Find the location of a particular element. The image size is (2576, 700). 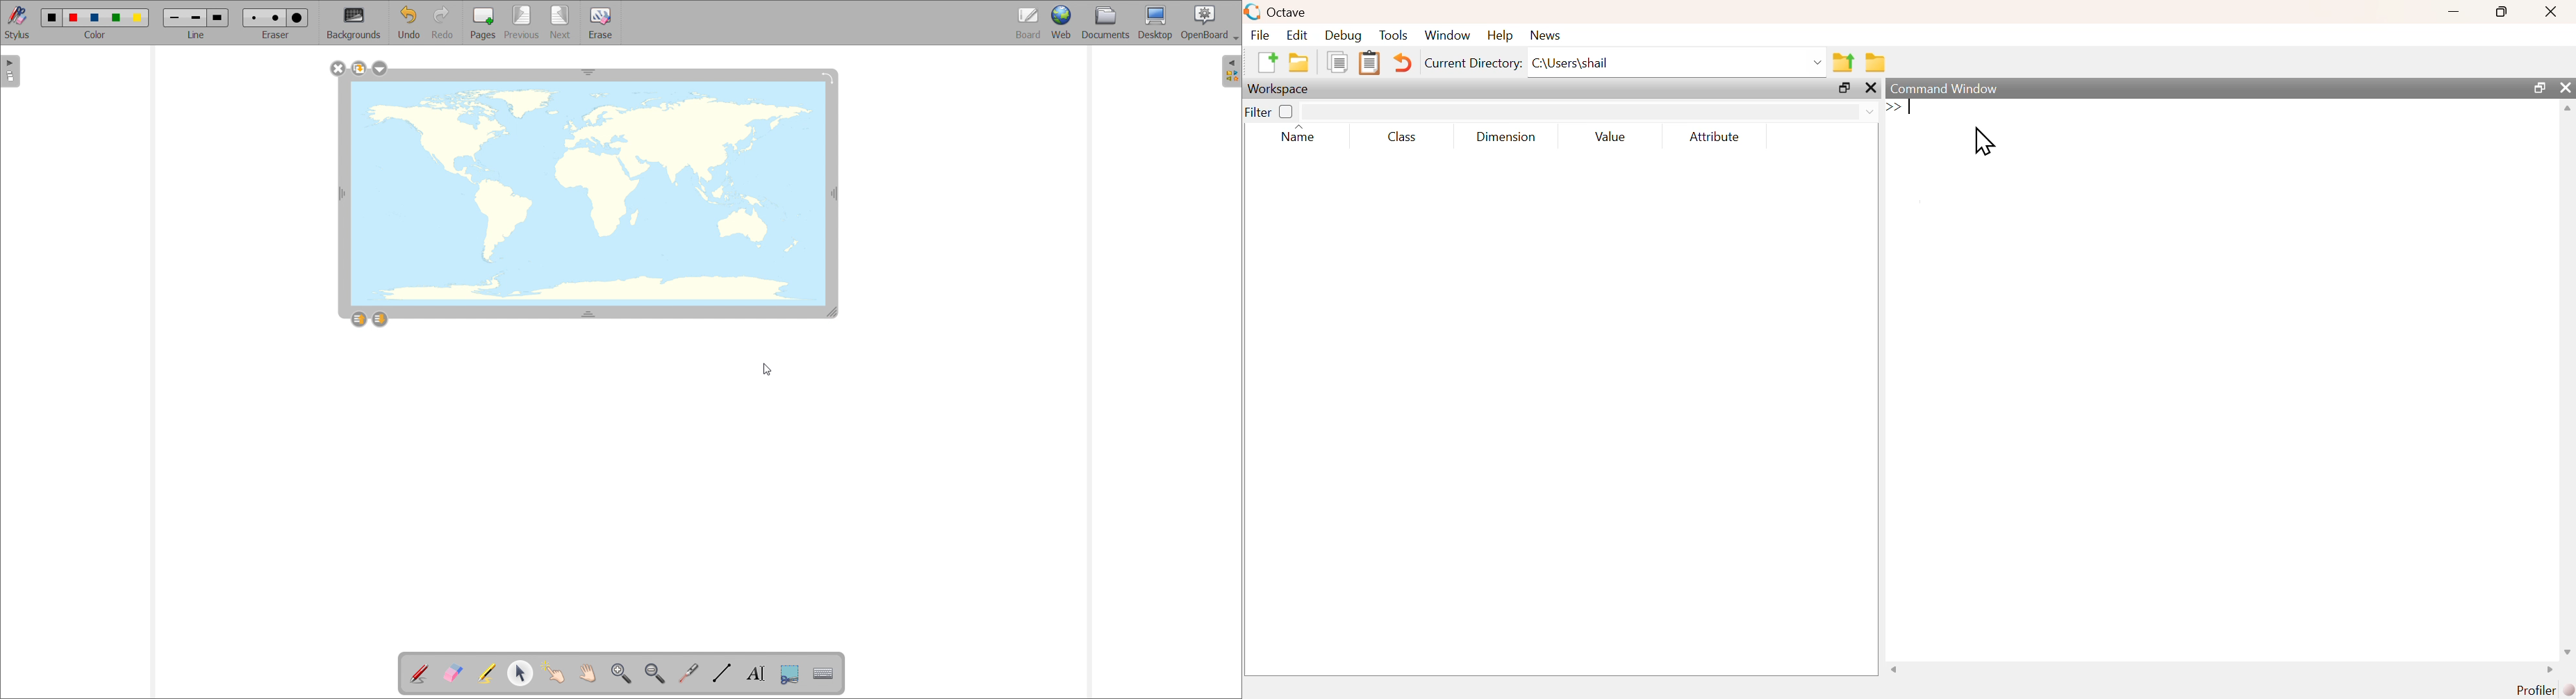

Scroll right is located at coordinates (2546, 671).